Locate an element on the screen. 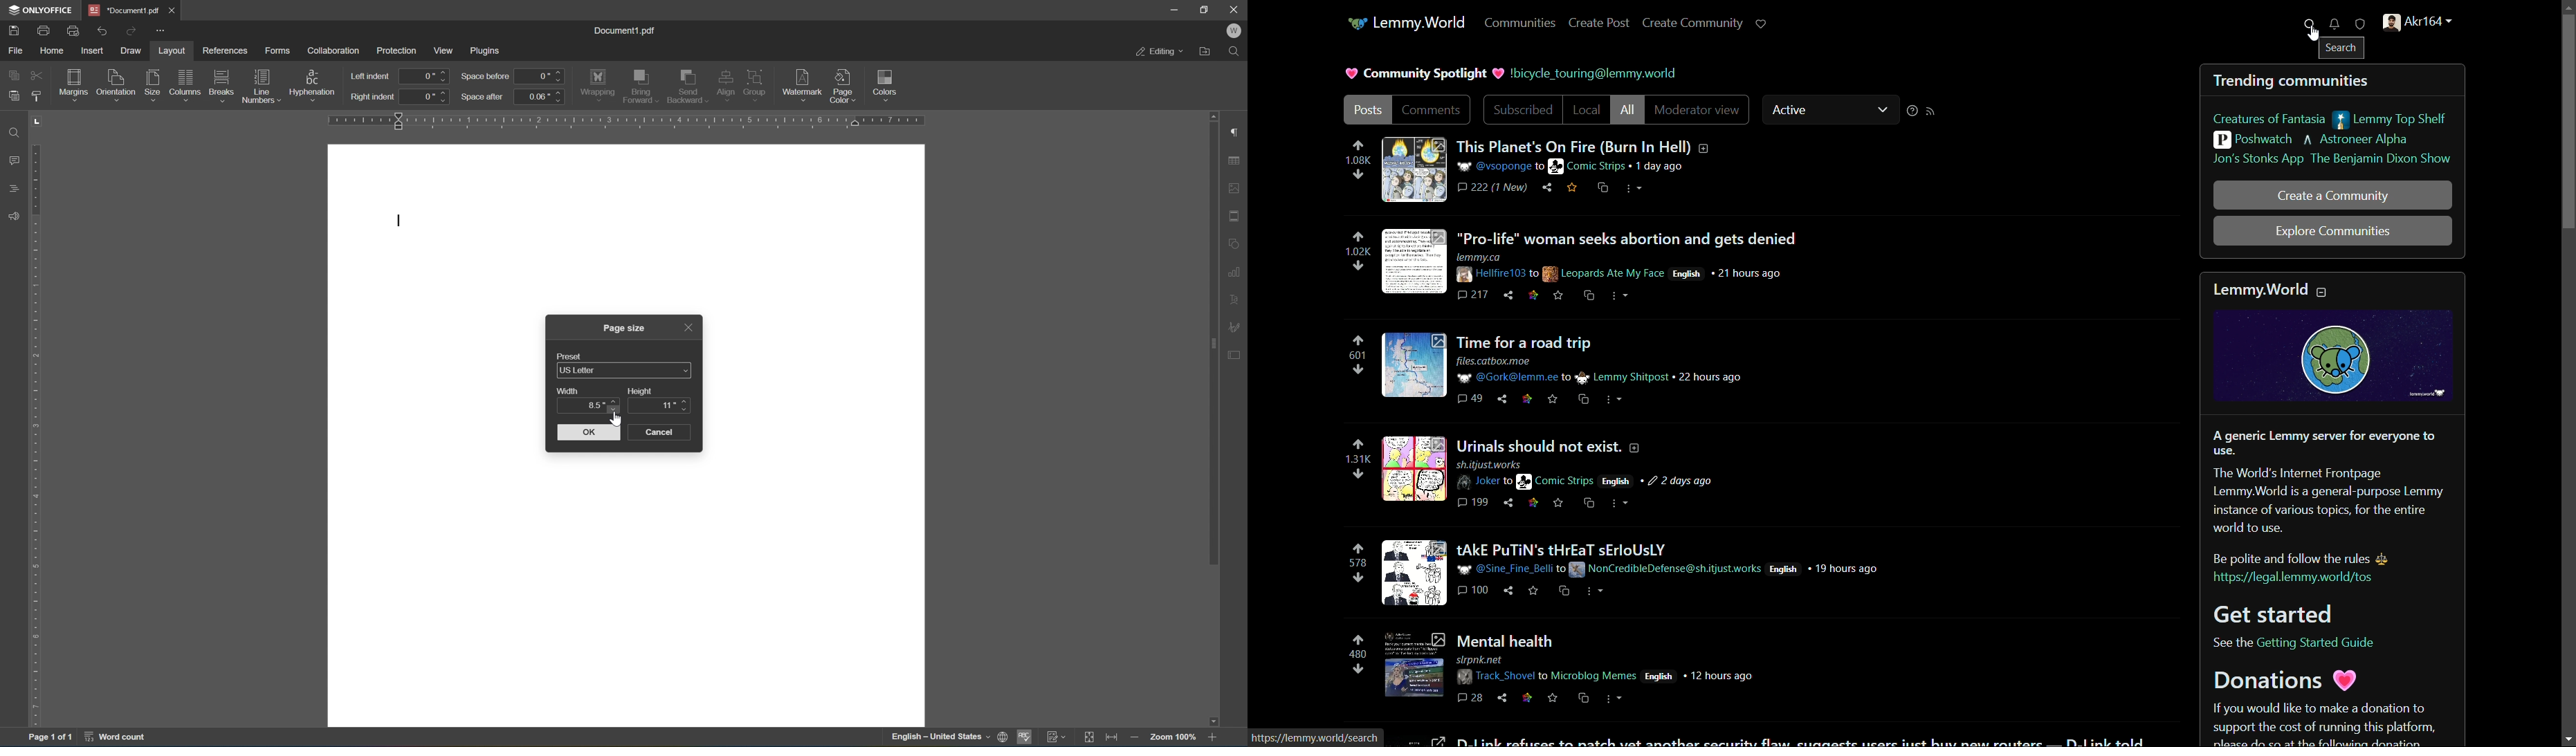 The image size is (2576, 756). zoom out is located at coordinates (1134, 738).